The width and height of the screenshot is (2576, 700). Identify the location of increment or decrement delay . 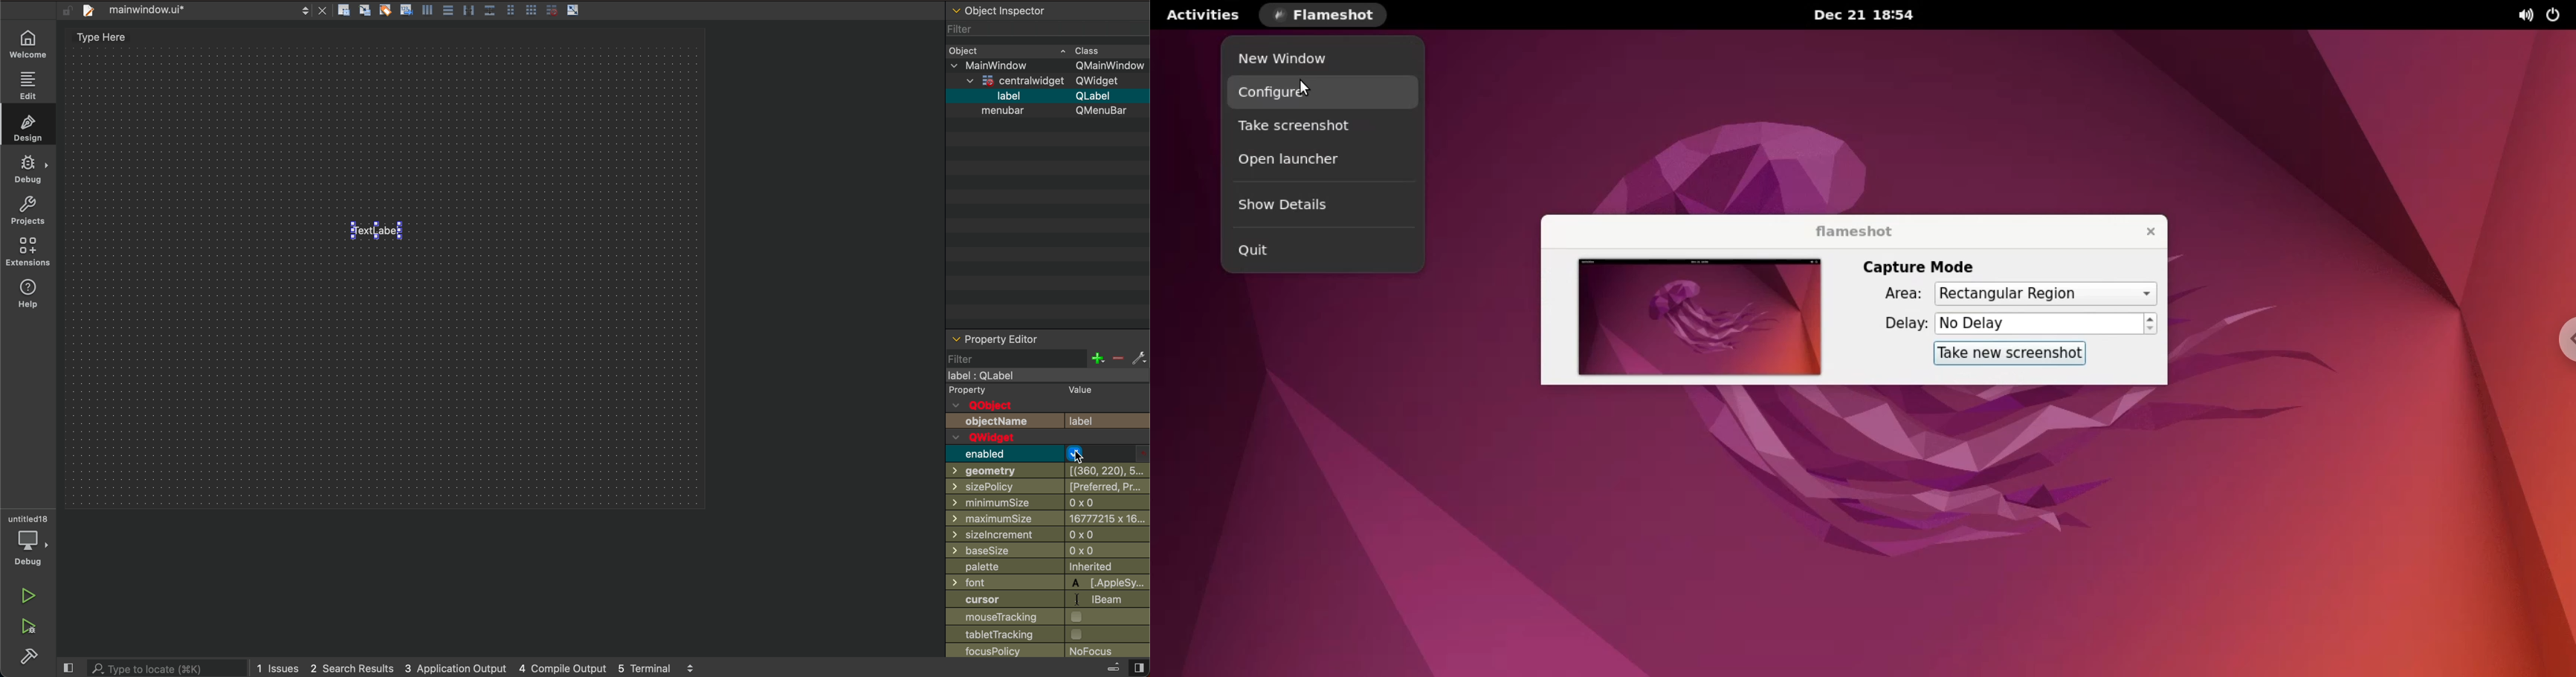
(2152, 324).